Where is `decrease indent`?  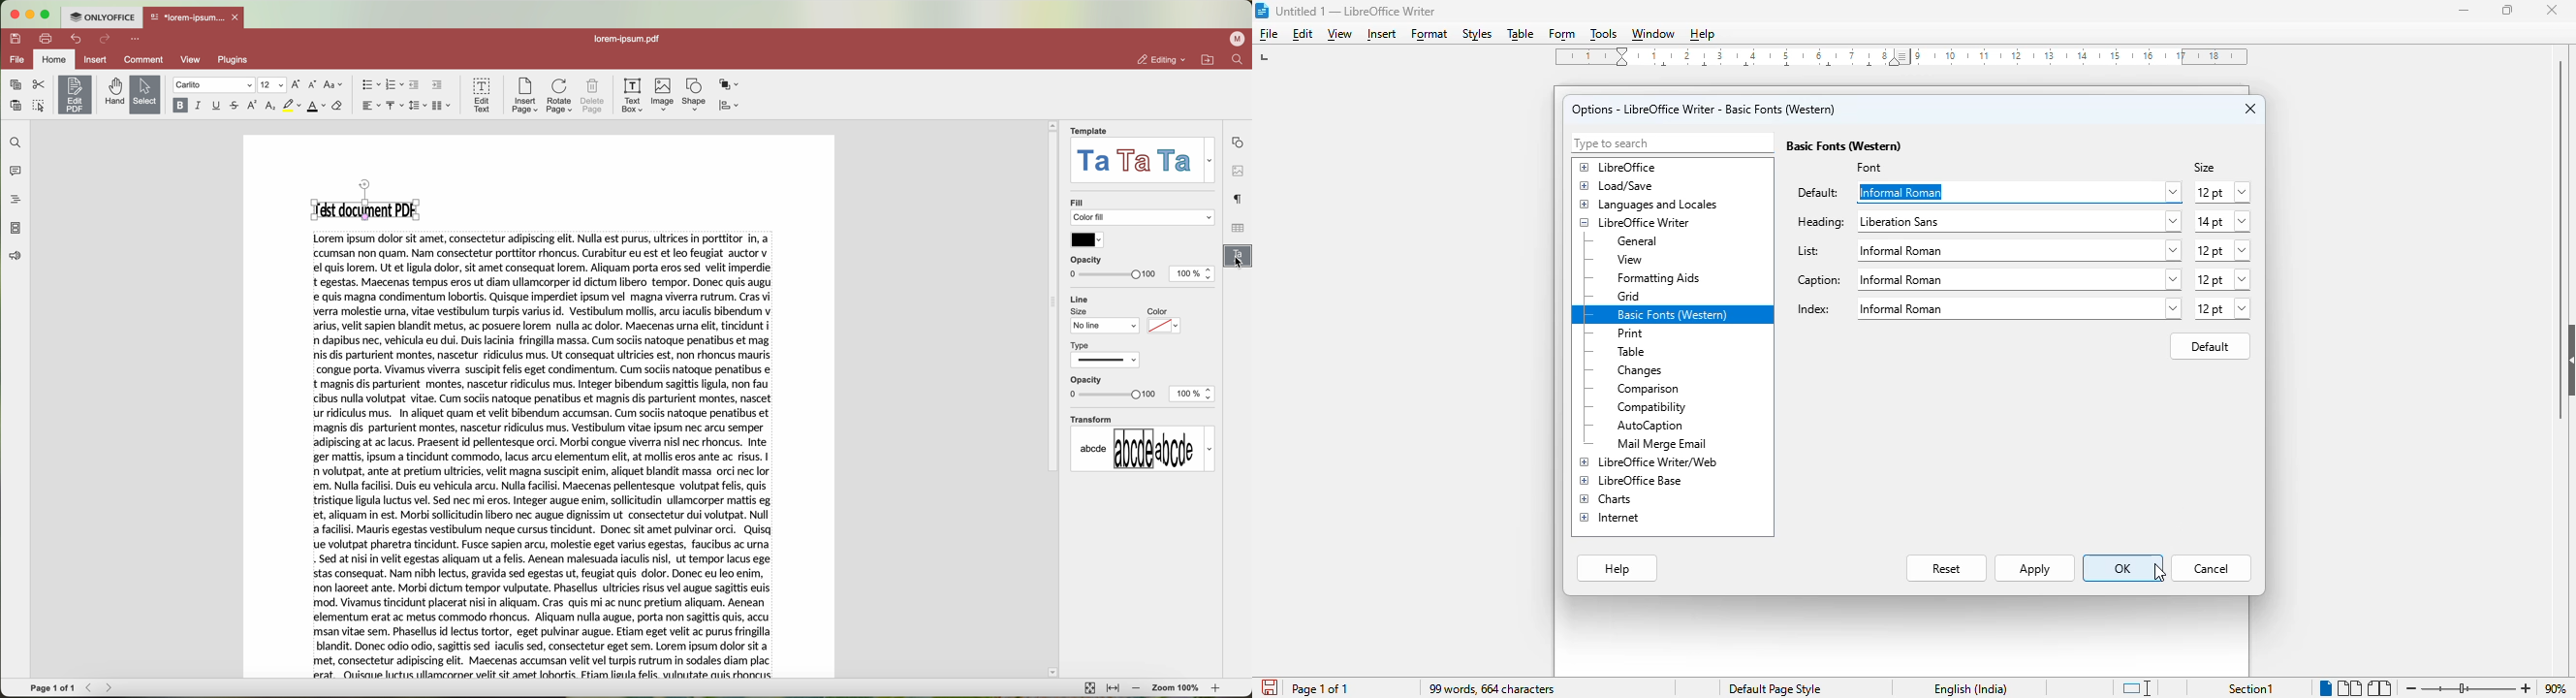 decrease indent is located at coordinates (416, 85).